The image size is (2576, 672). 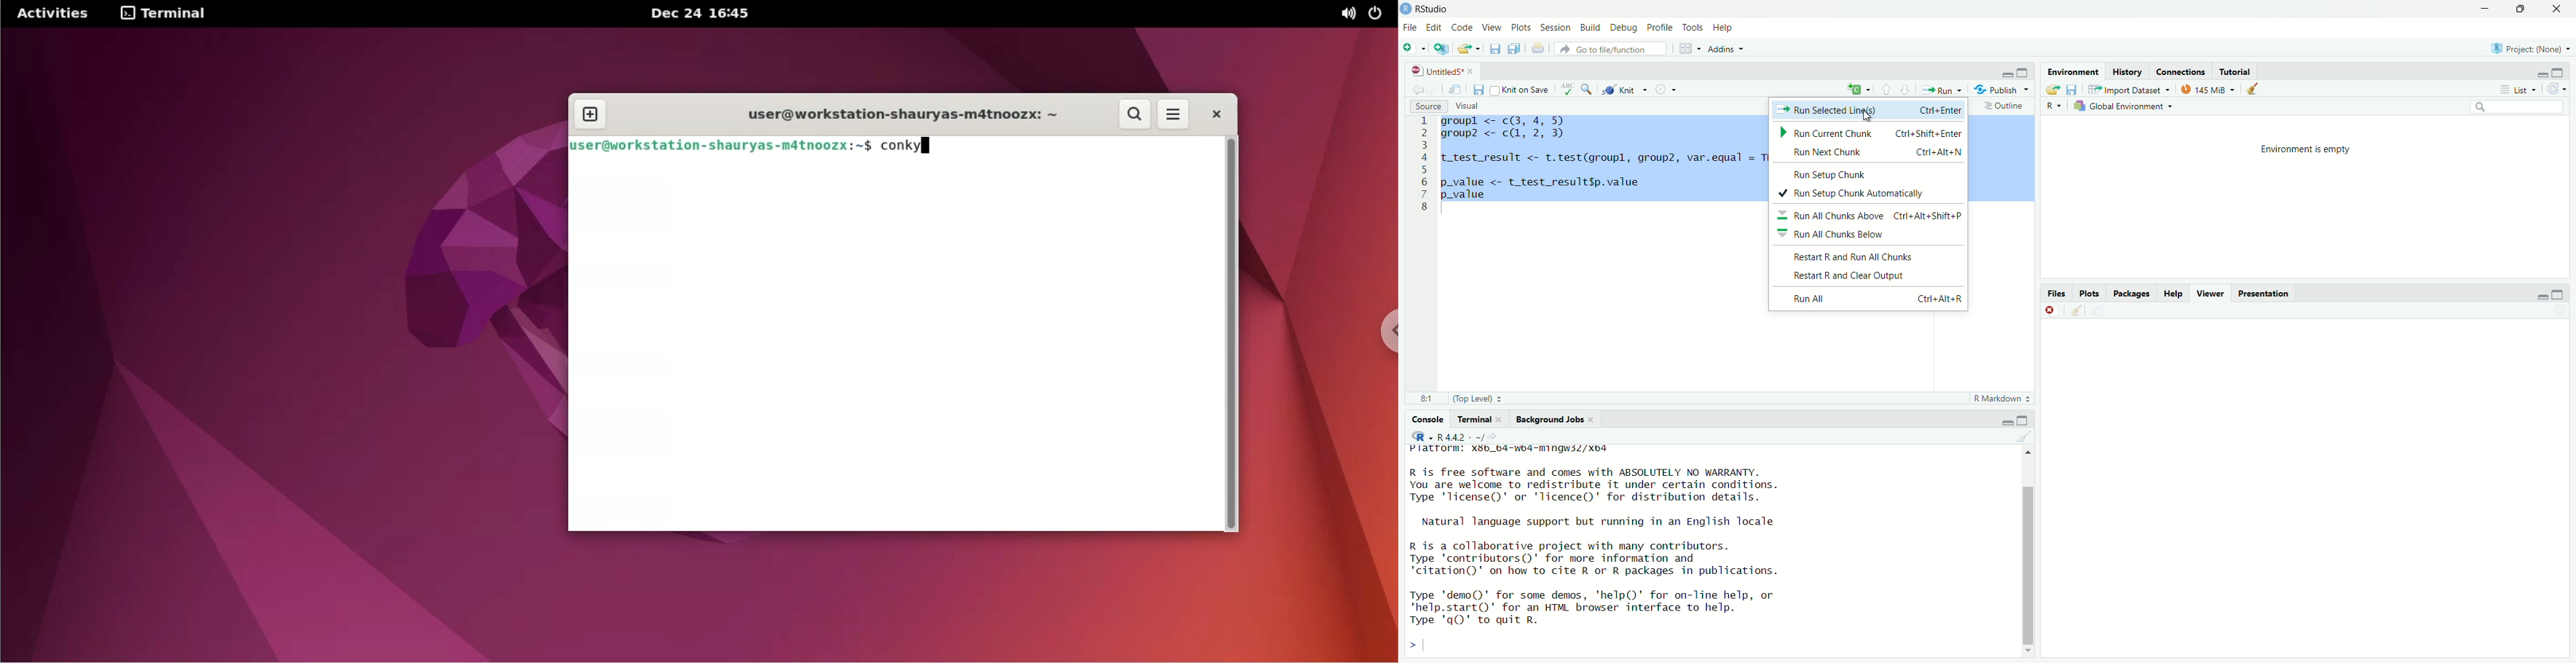 I want to click on Packages, so click(x=2133, y=293).